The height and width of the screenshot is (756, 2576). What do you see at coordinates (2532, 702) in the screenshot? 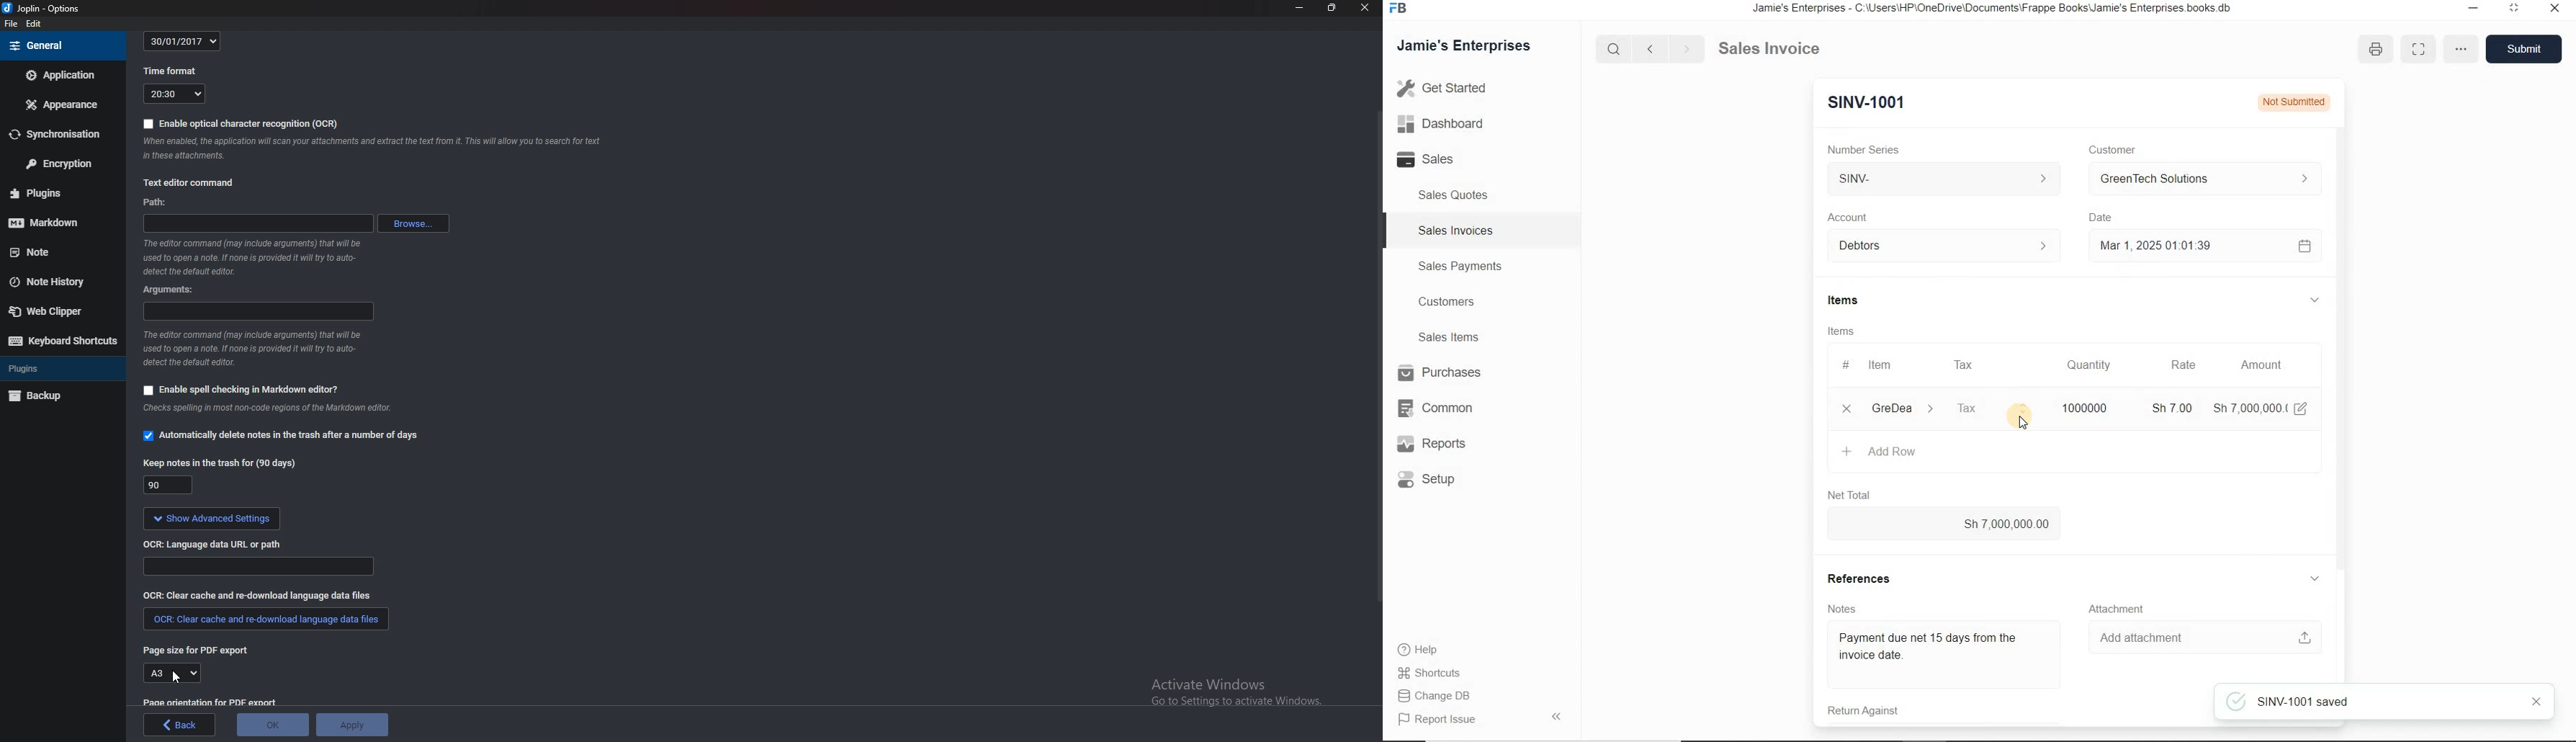
I see `close` at bounding box center [2532, 702].